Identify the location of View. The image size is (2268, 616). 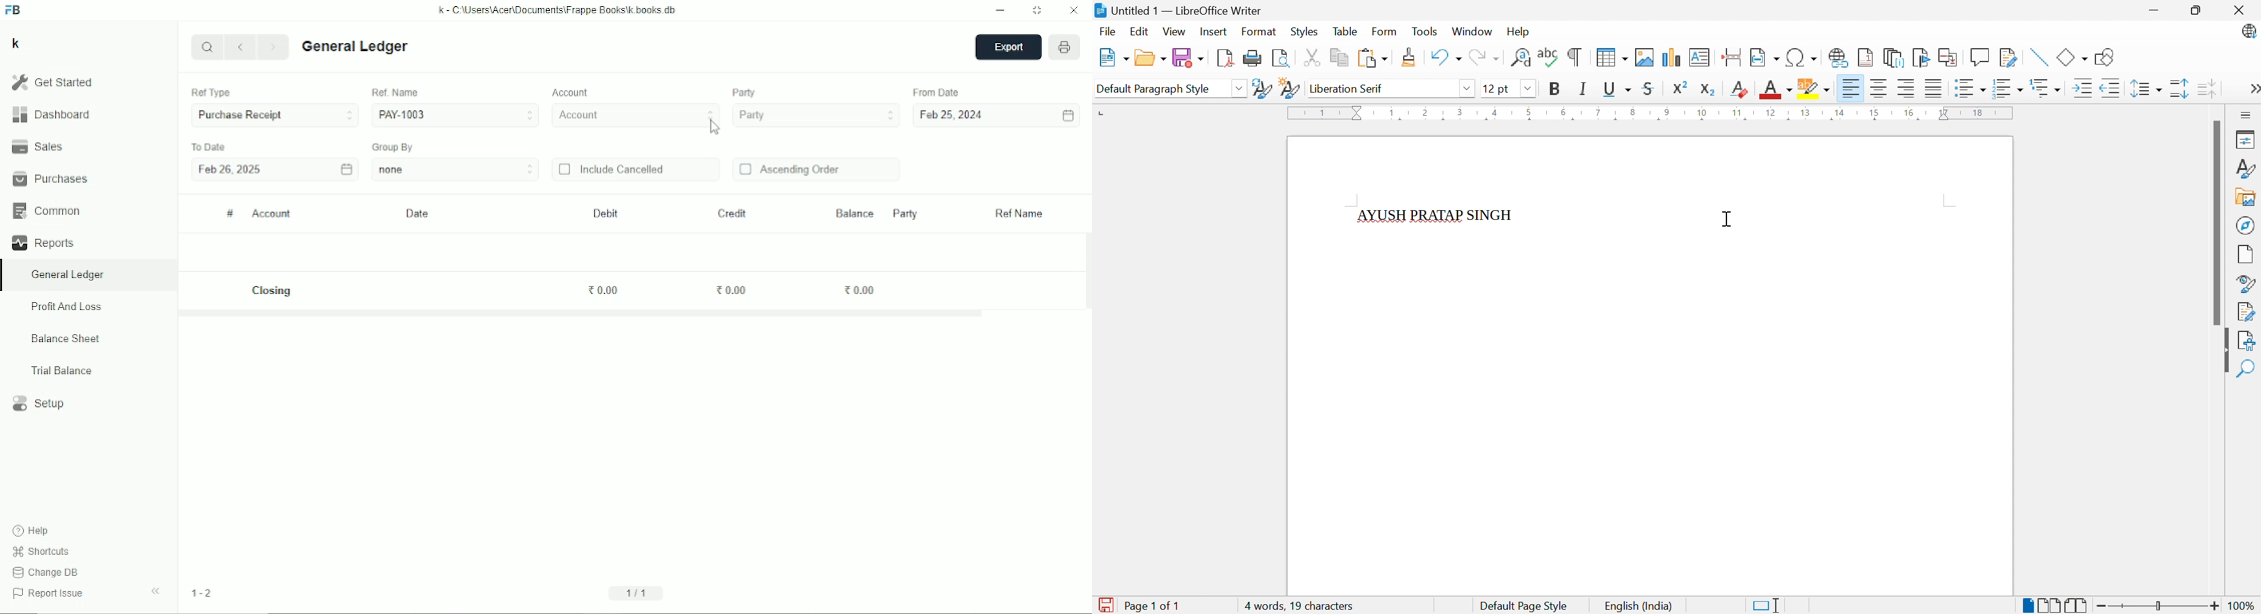
(1175, 30).